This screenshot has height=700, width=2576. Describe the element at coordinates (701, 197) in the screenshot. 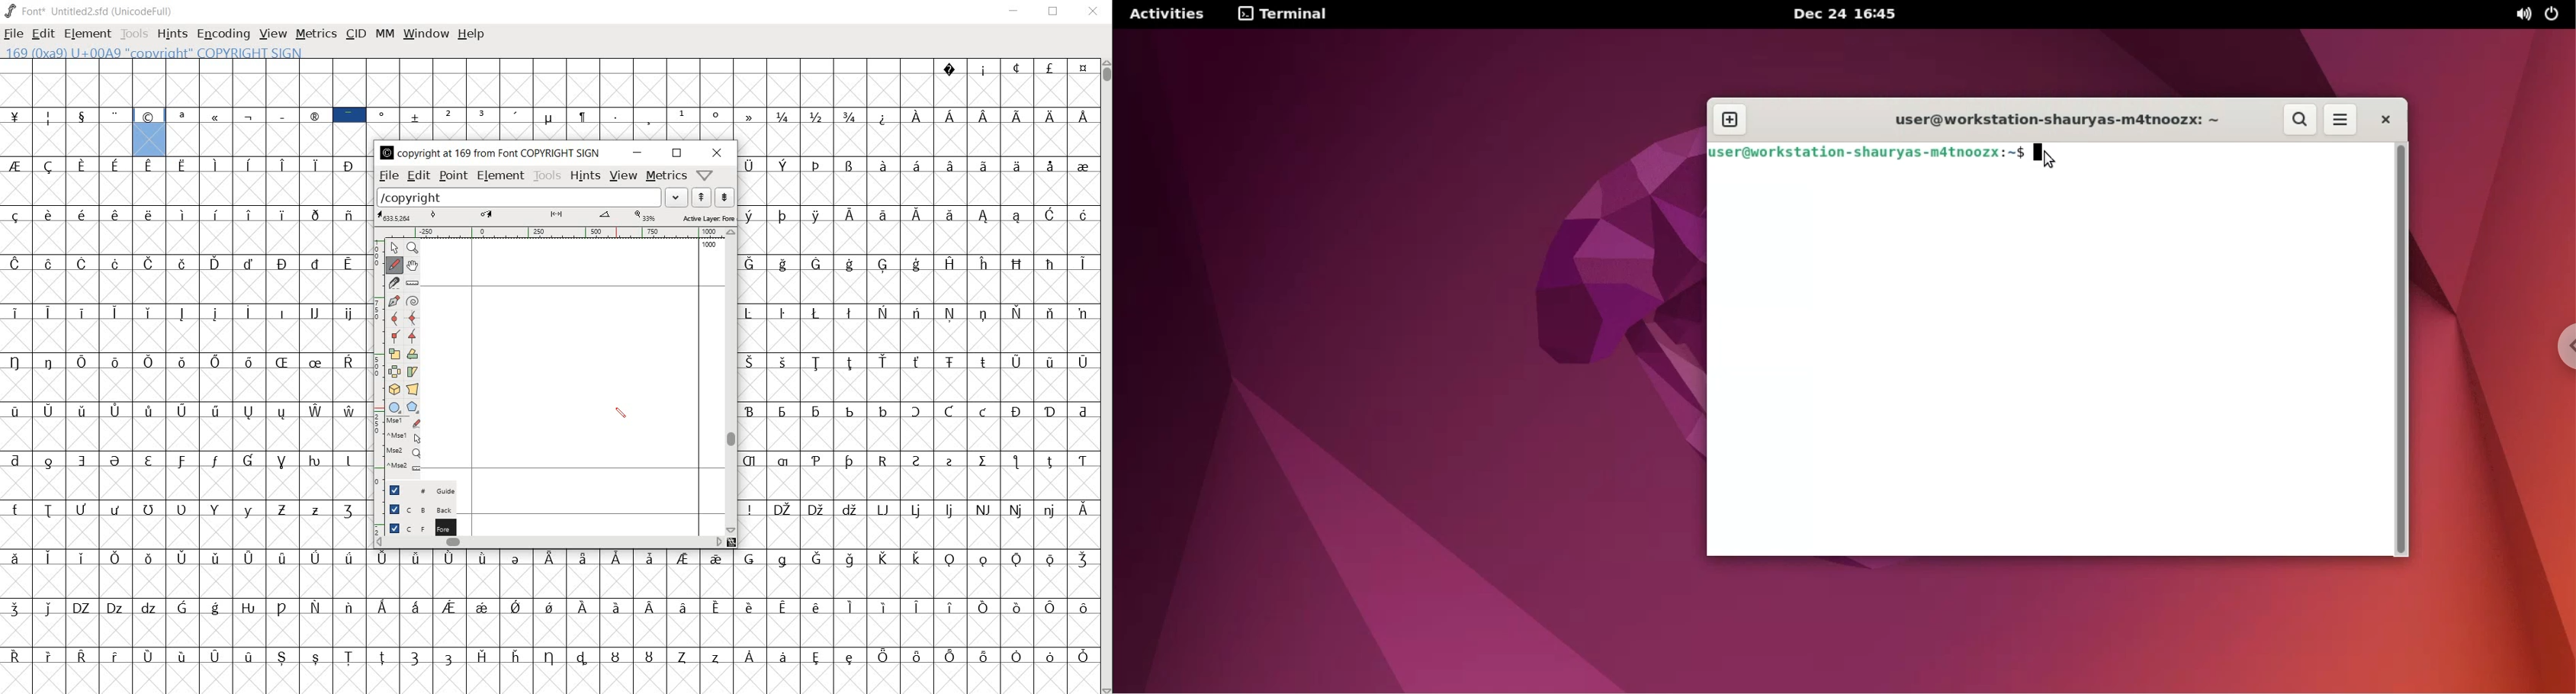

I see `show the next word on the list` at that location.